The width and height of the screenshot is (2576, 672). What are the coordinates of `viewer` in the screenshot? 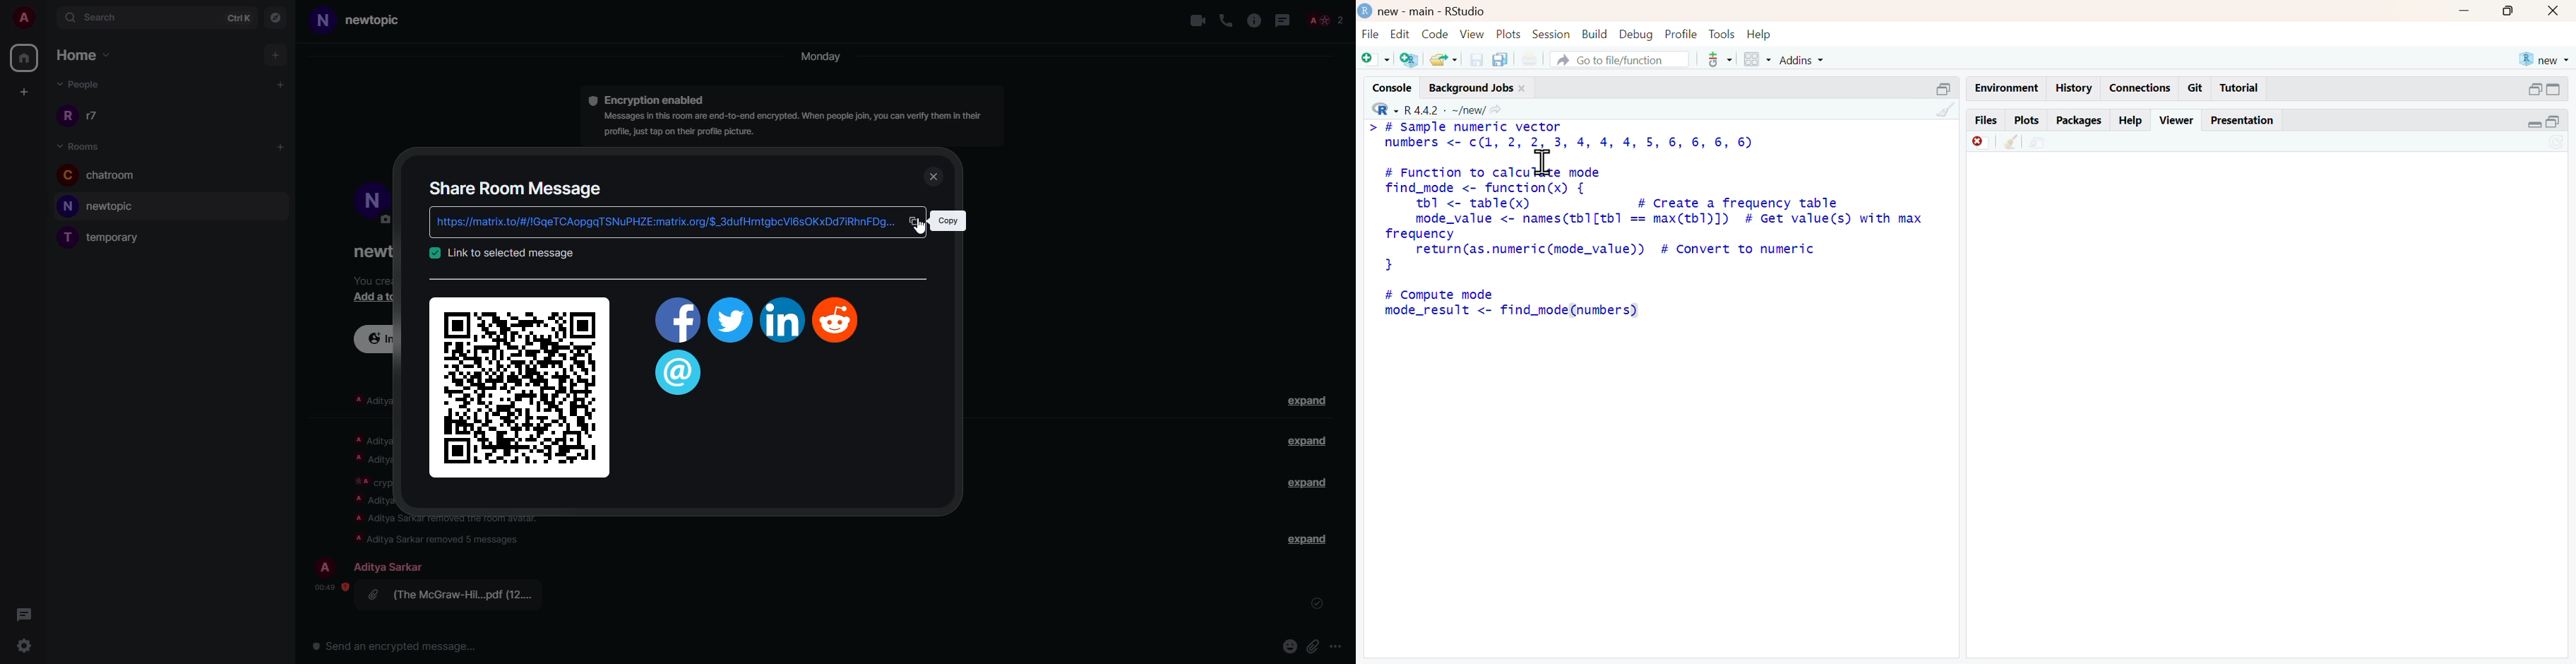 It's located at (2177, 120).